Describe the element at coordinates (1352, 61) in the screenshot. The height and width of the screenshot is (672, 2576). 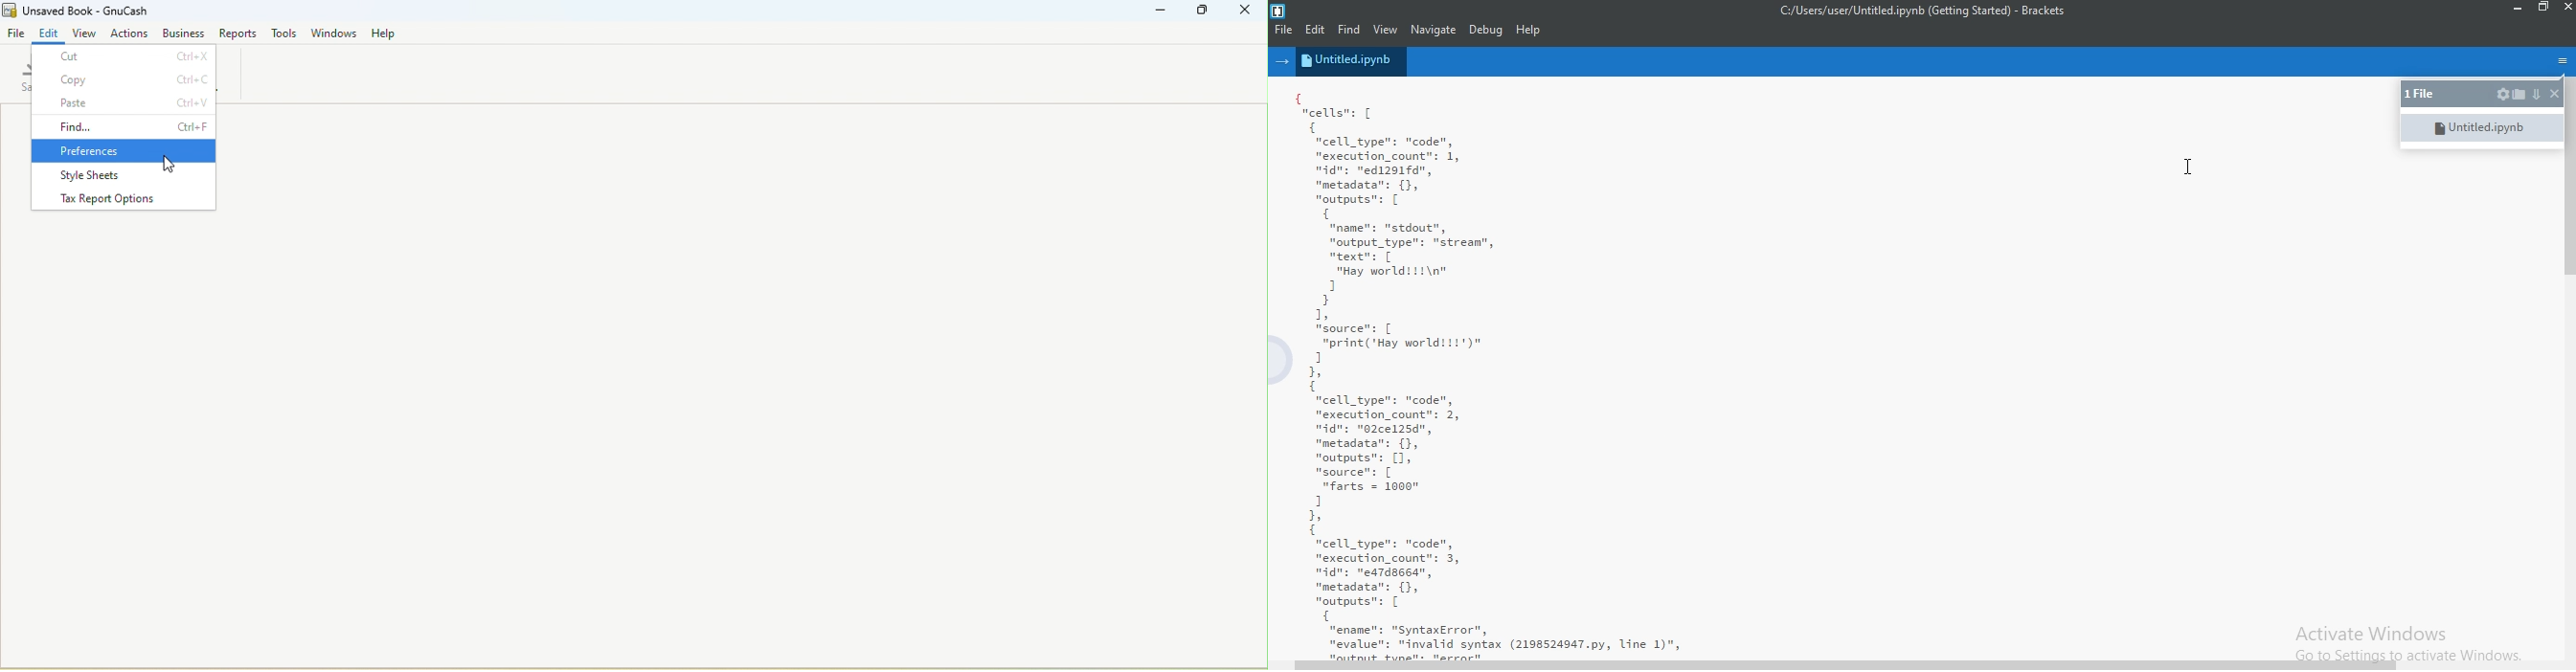
I see `untitled.ipynb` at that location.